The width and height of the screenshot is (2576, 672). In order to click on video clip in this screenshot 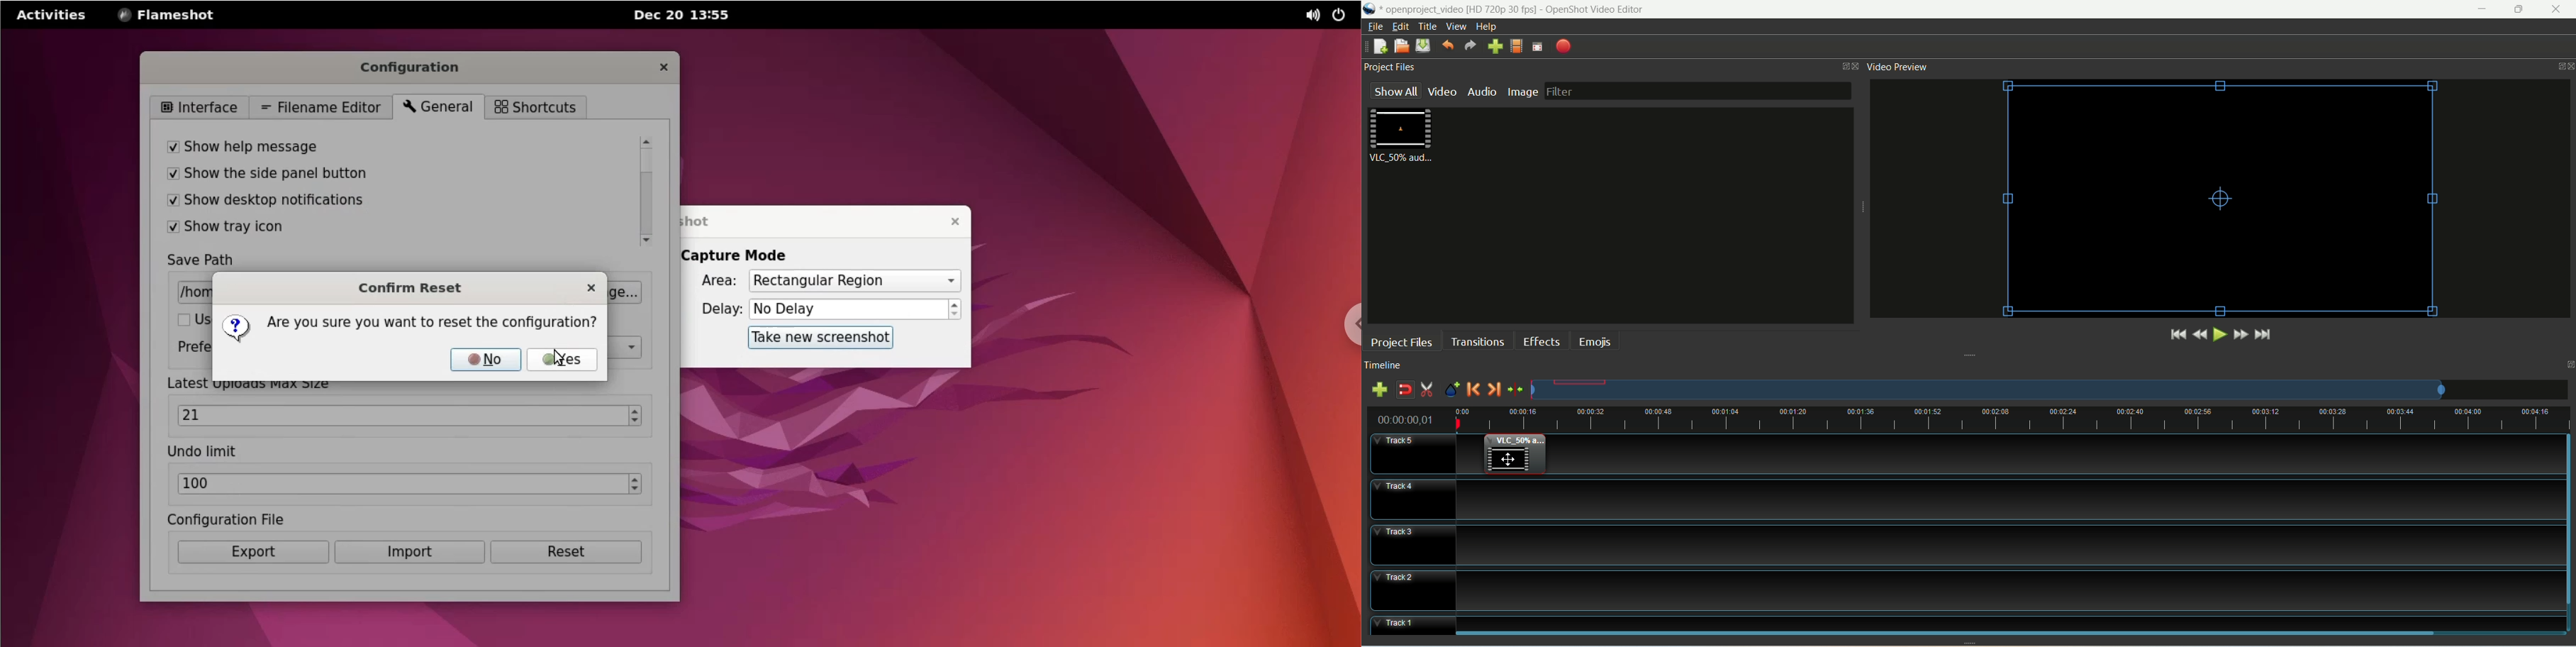, I will do `click(1404, 136)`.